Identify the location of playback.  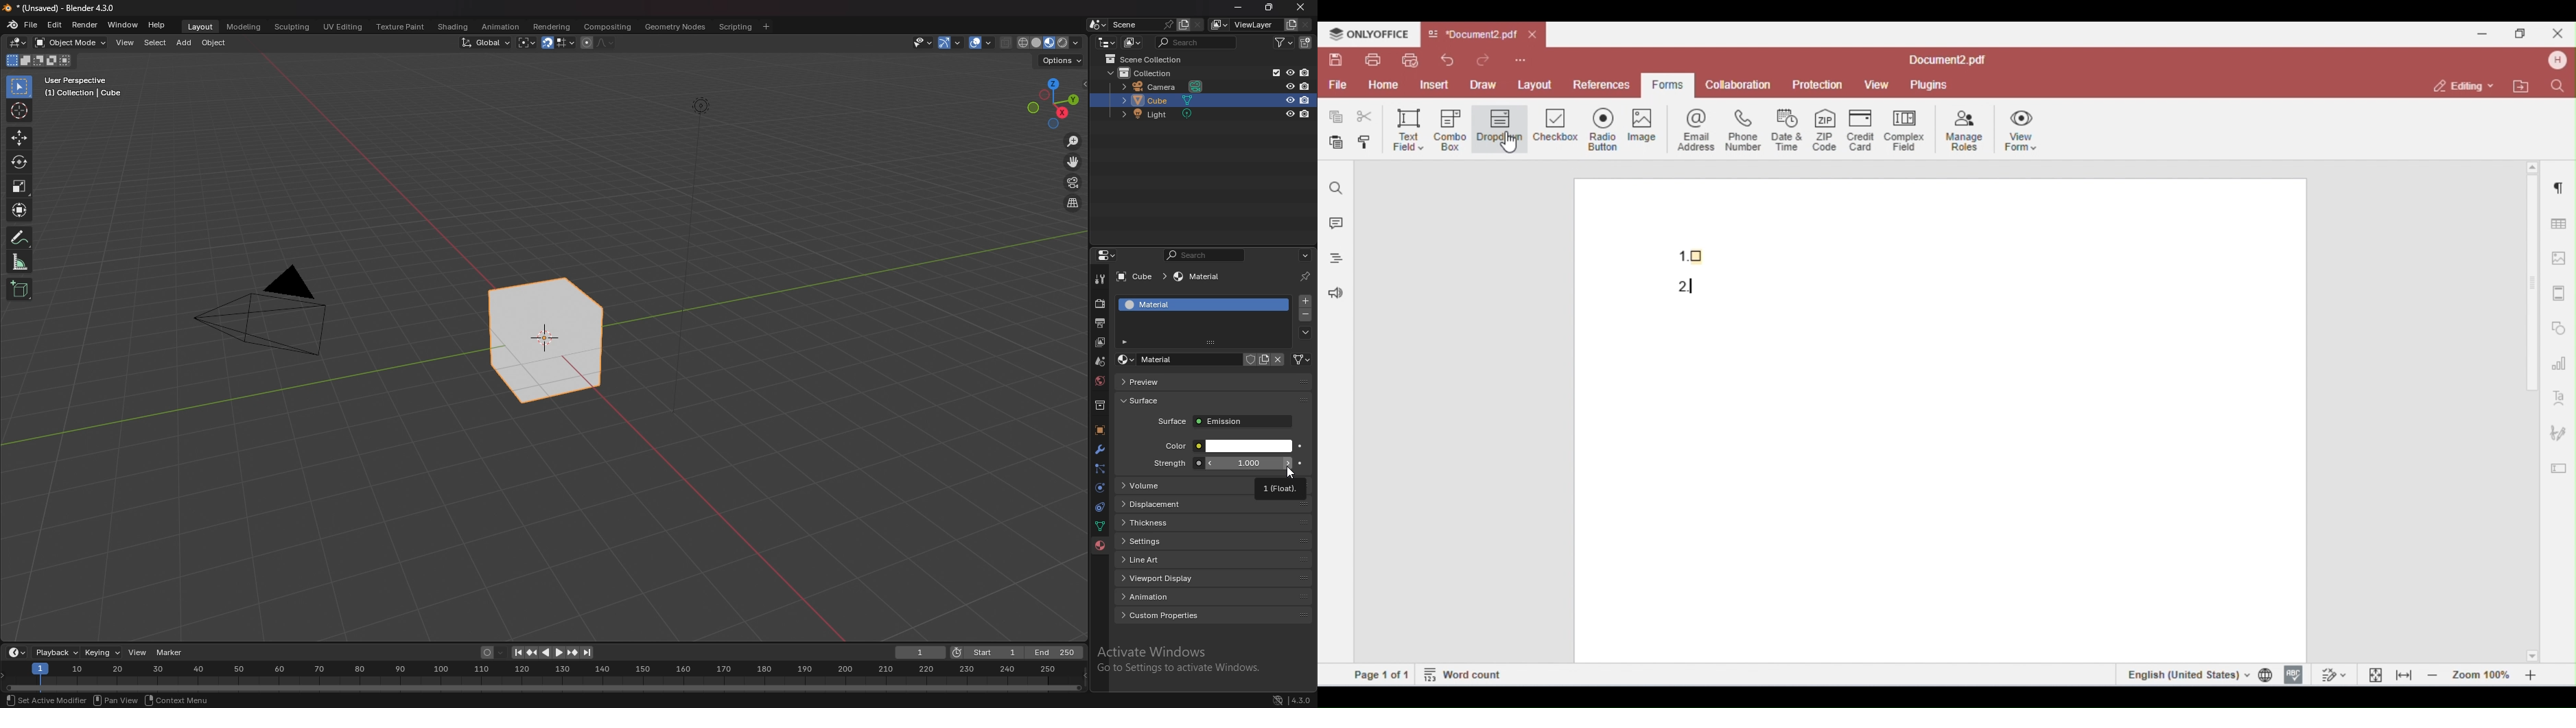
(58, 652).